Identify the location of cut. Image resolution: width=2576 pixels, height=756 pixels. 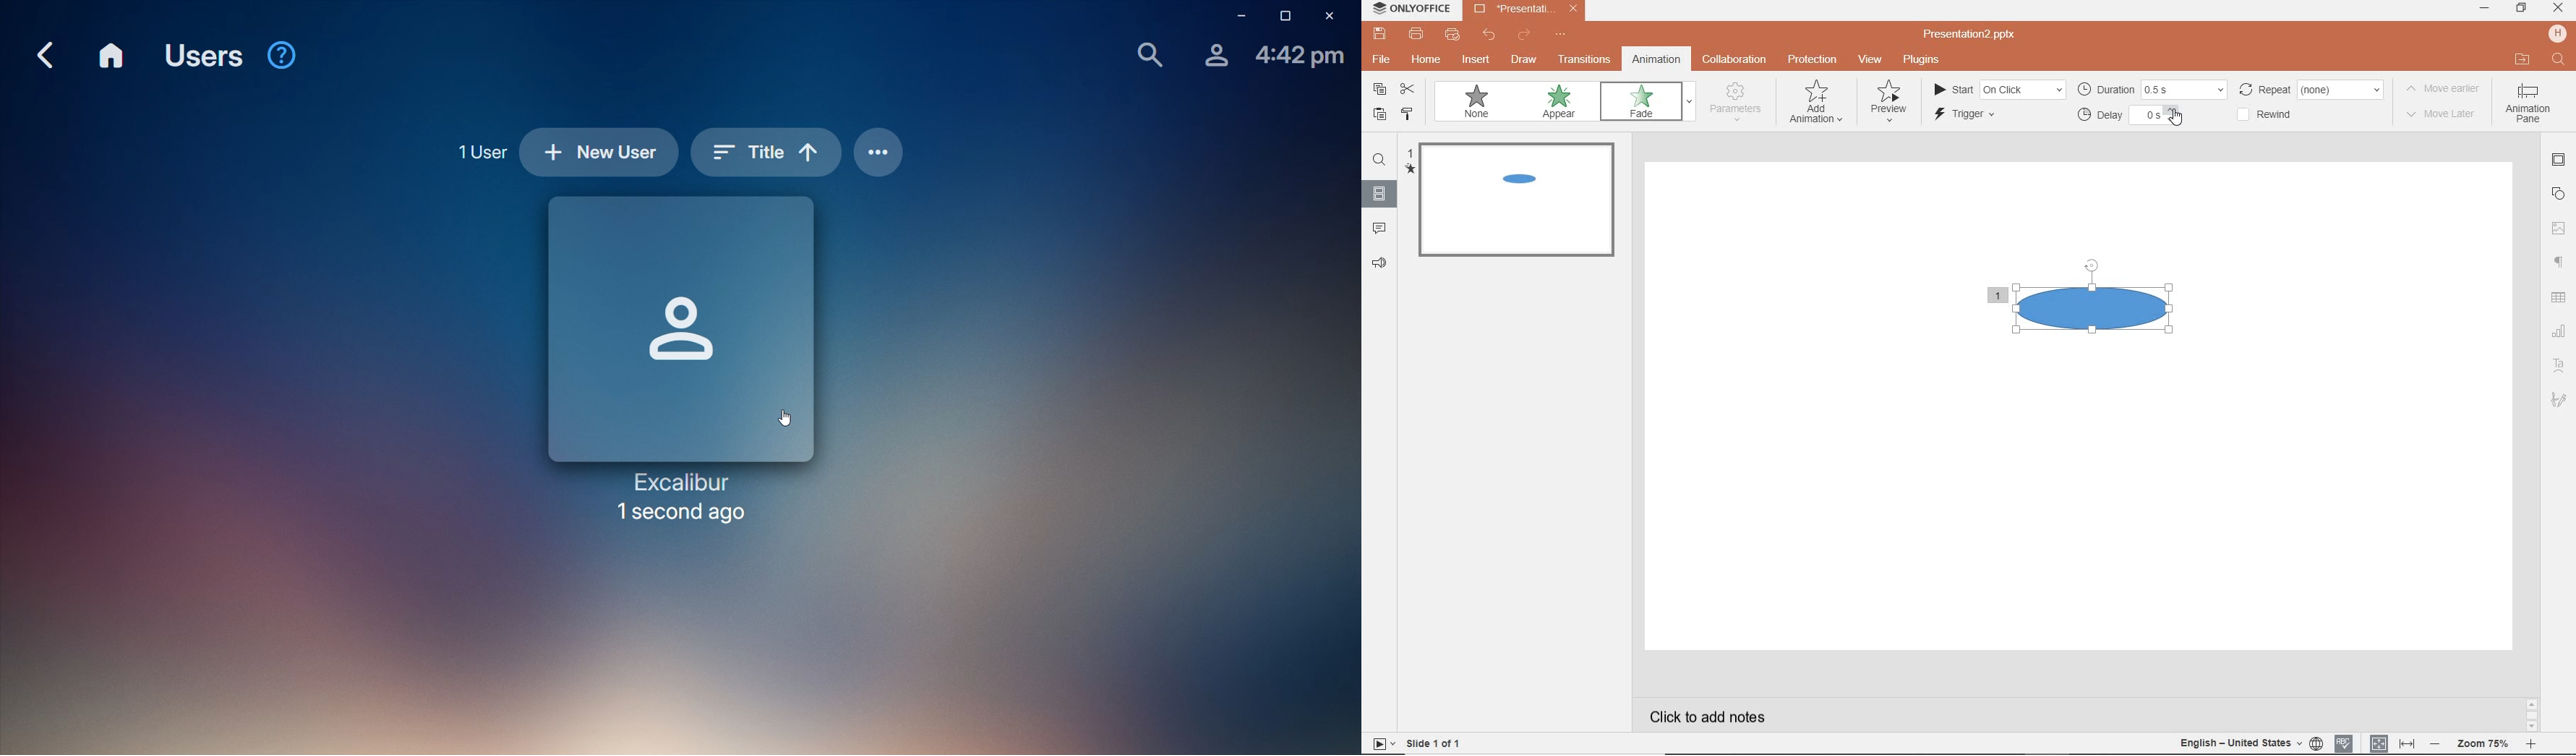
(1407, 90).